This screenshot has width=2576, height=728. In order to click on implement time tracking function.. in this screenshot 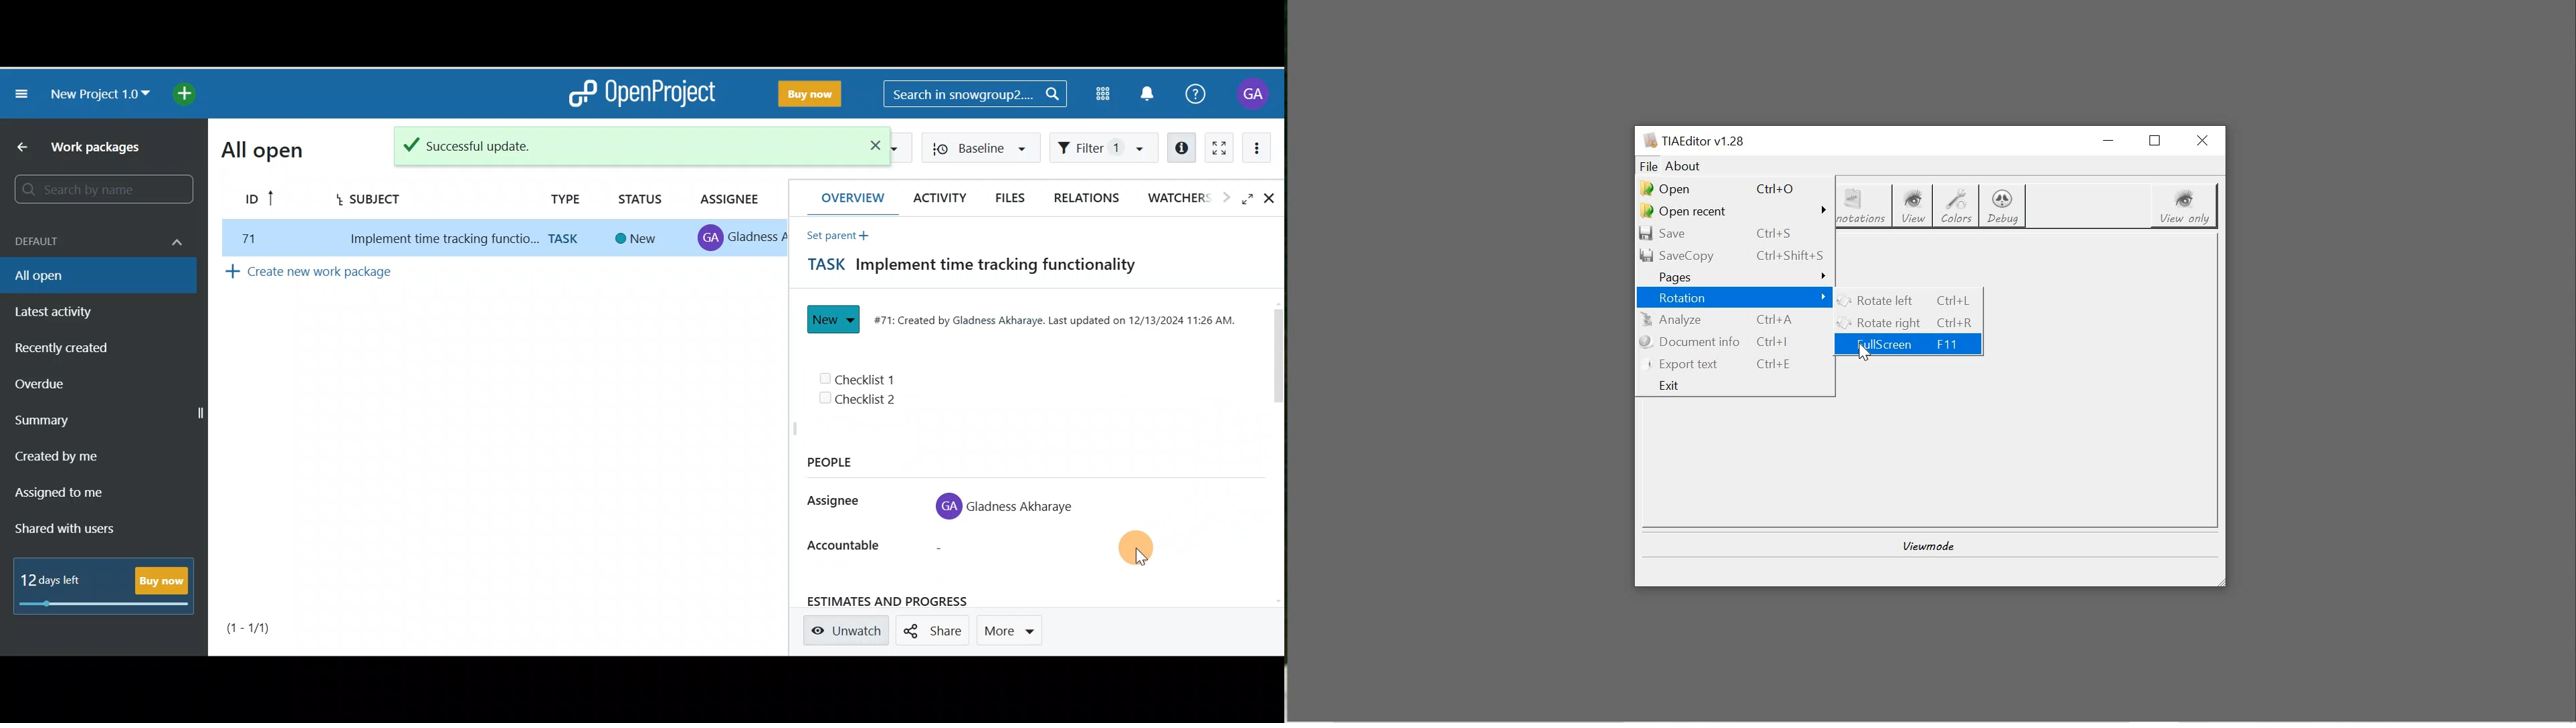, I will do `click(436, 240)`.